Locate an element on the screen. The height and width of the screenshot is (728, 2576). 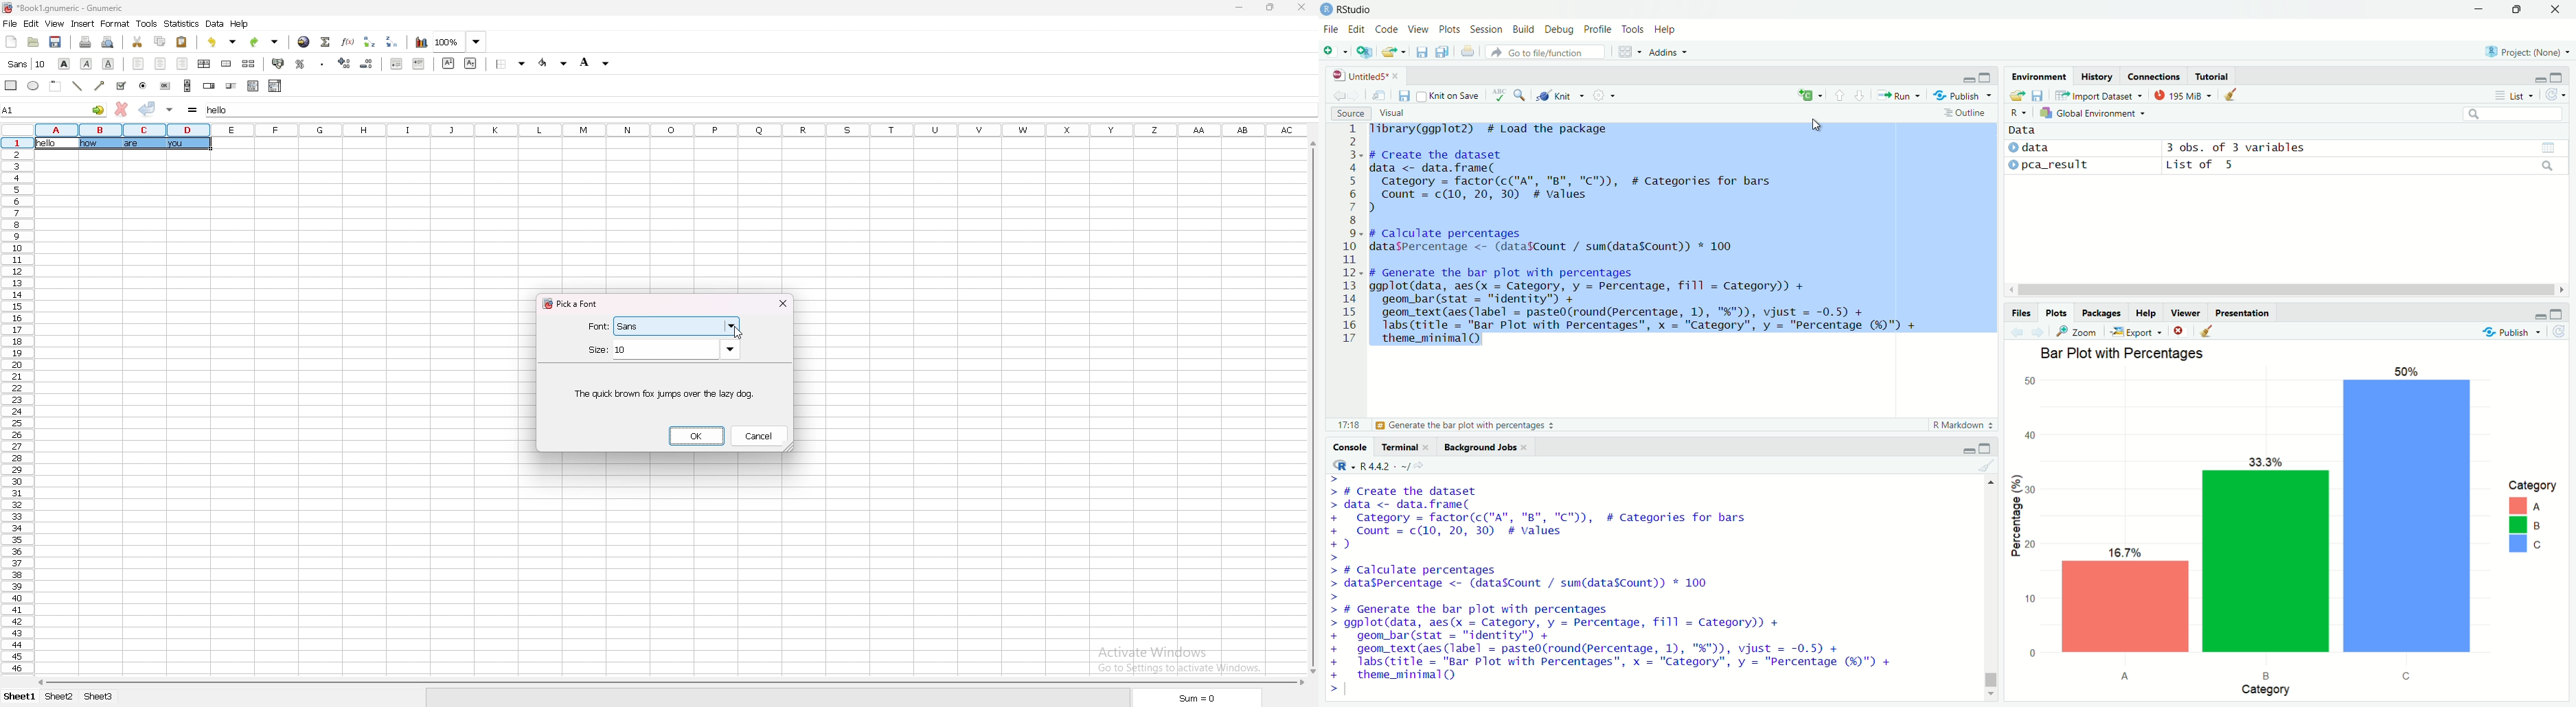
print preview is located at coordinates (109, 41).